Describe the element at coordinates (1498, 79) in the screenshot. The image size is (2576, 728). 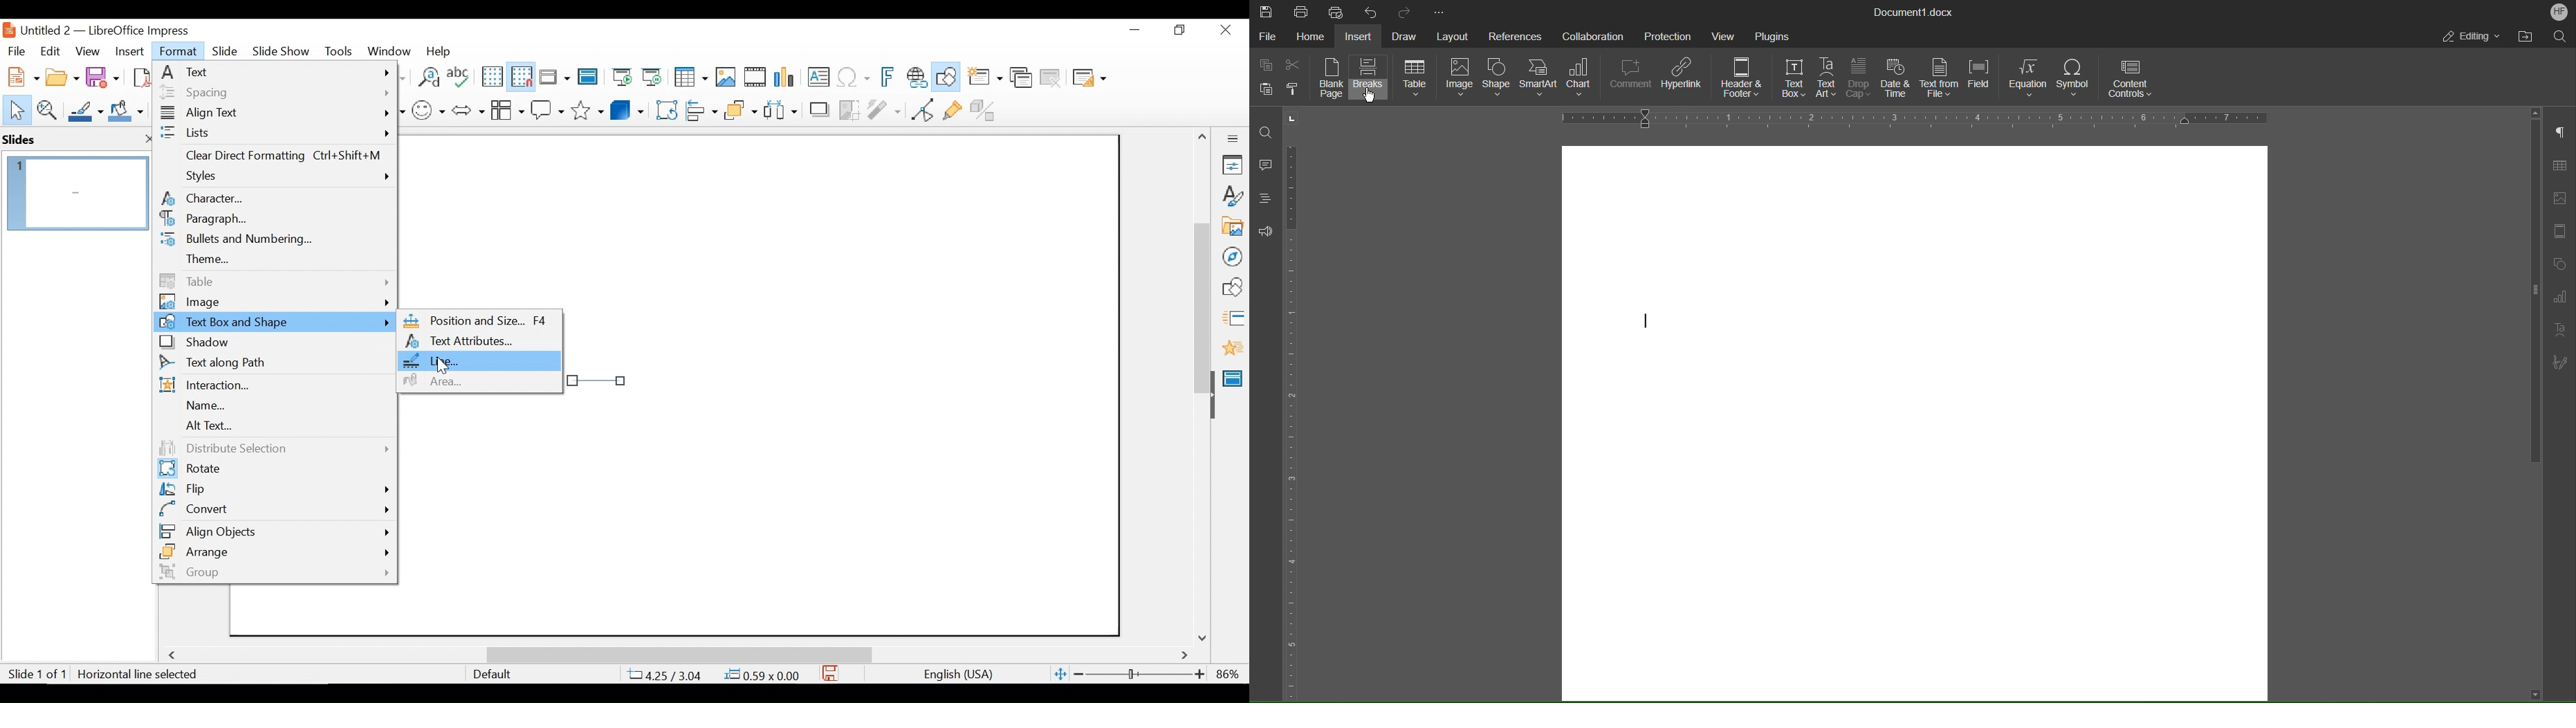
I see `Shape` at that location.